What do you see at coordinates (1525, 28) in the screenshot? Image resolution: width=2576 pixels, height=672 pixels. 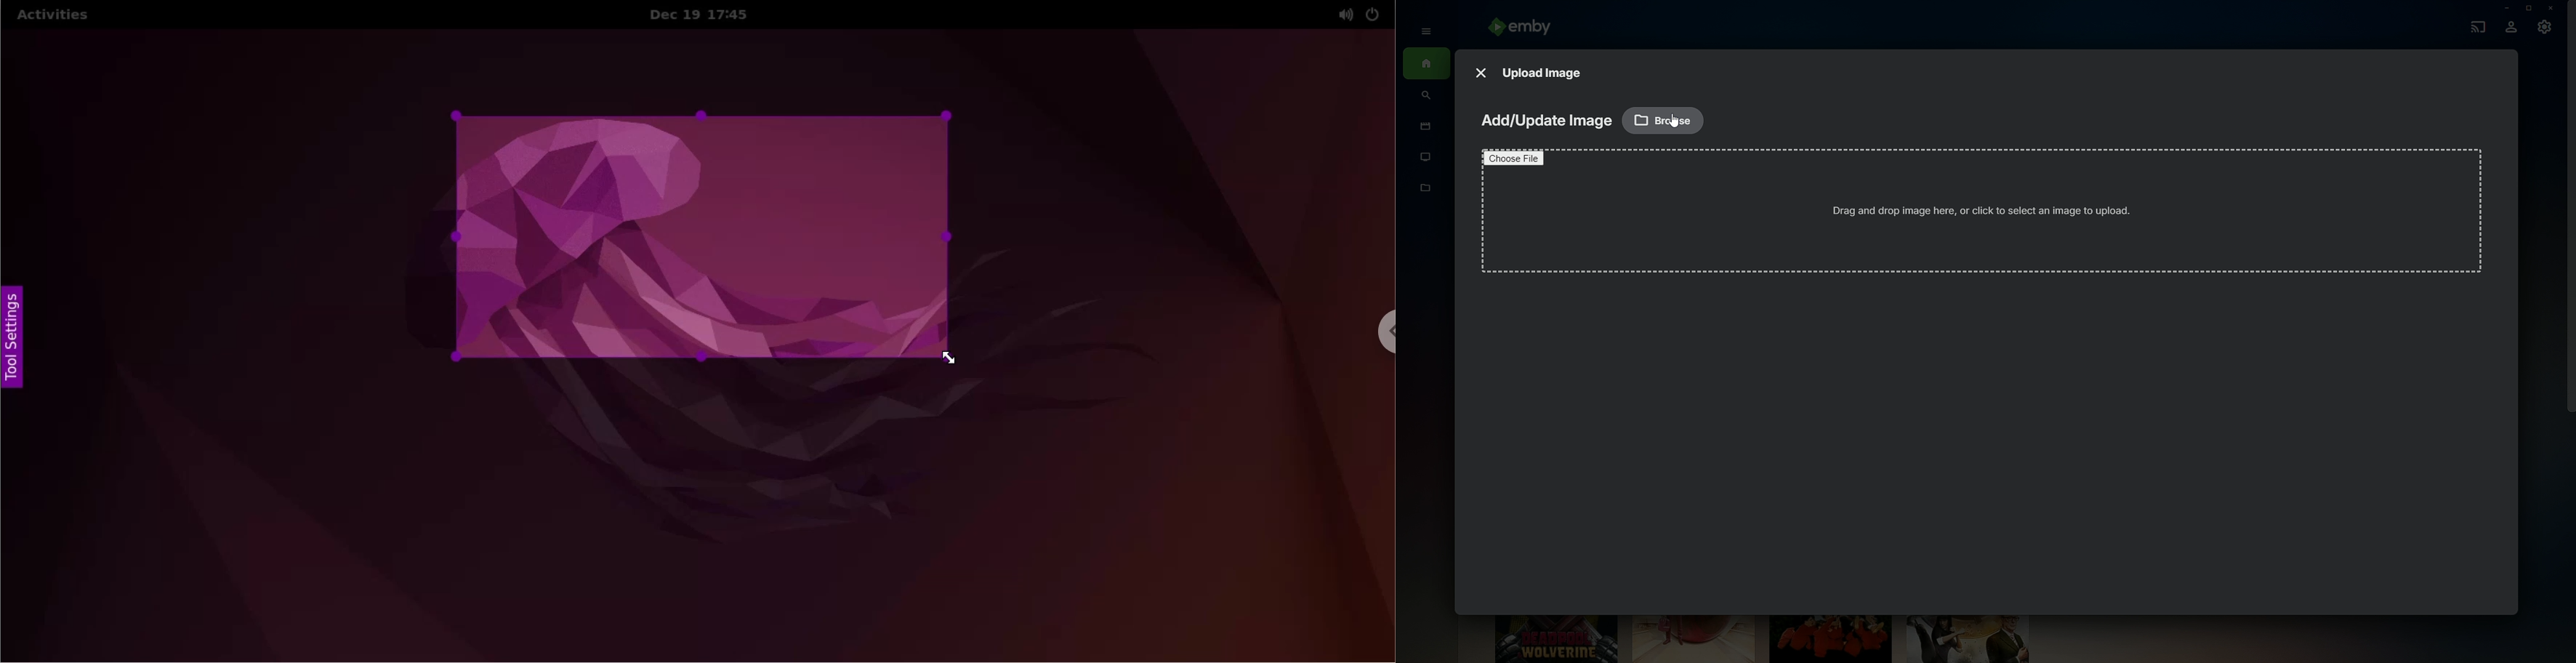 I see `emby` at bounding box center [1525, 28].